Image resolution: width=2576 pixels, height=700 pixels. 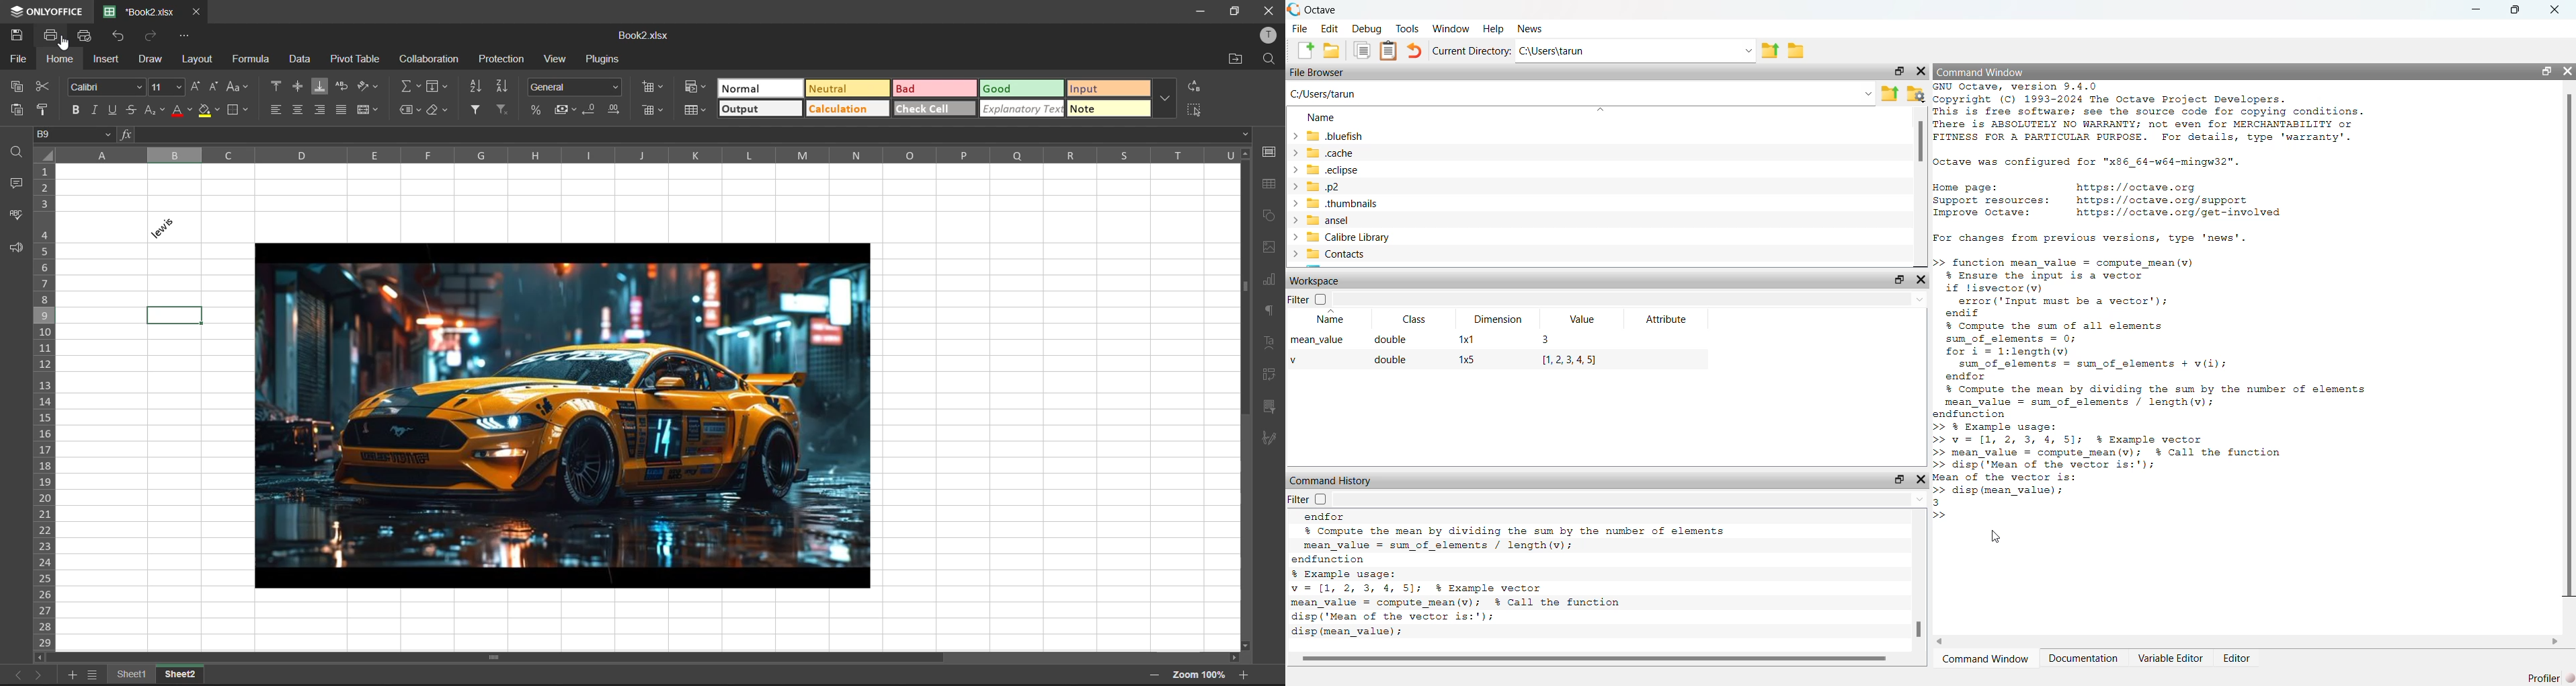 I want to click on align middle, so click(x=299, y=87).